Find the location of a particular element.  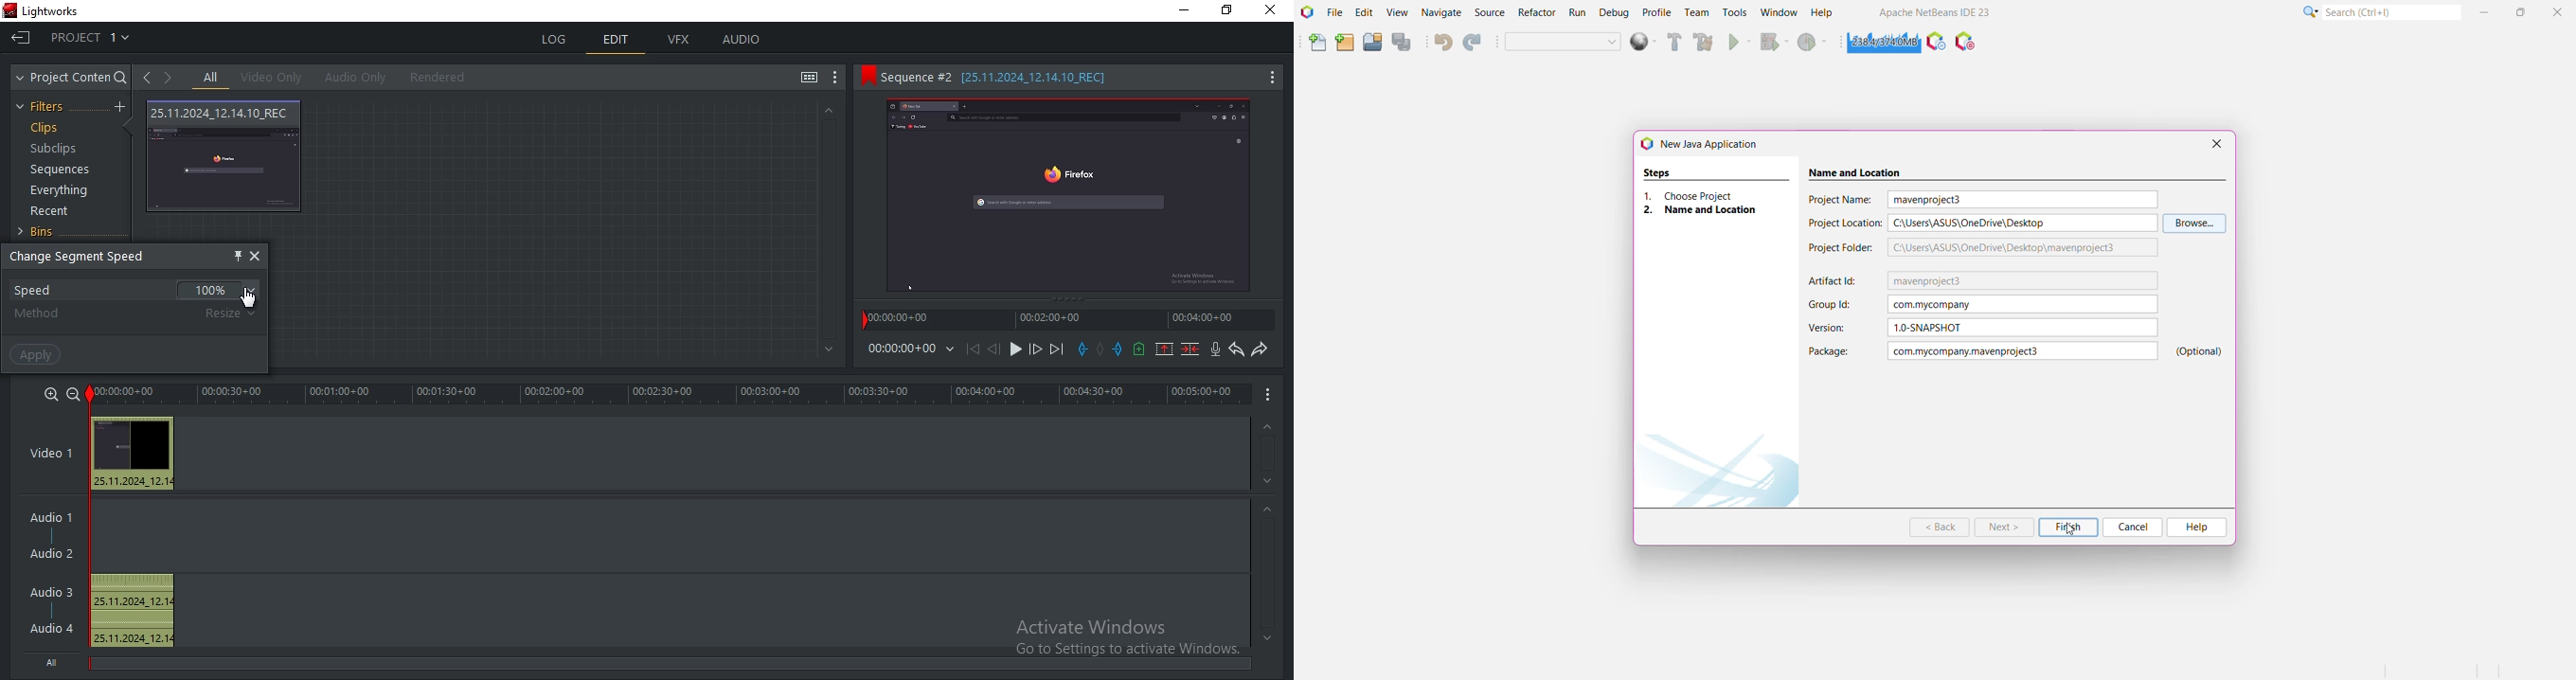

project 1 is located at coordinates (92, 40).